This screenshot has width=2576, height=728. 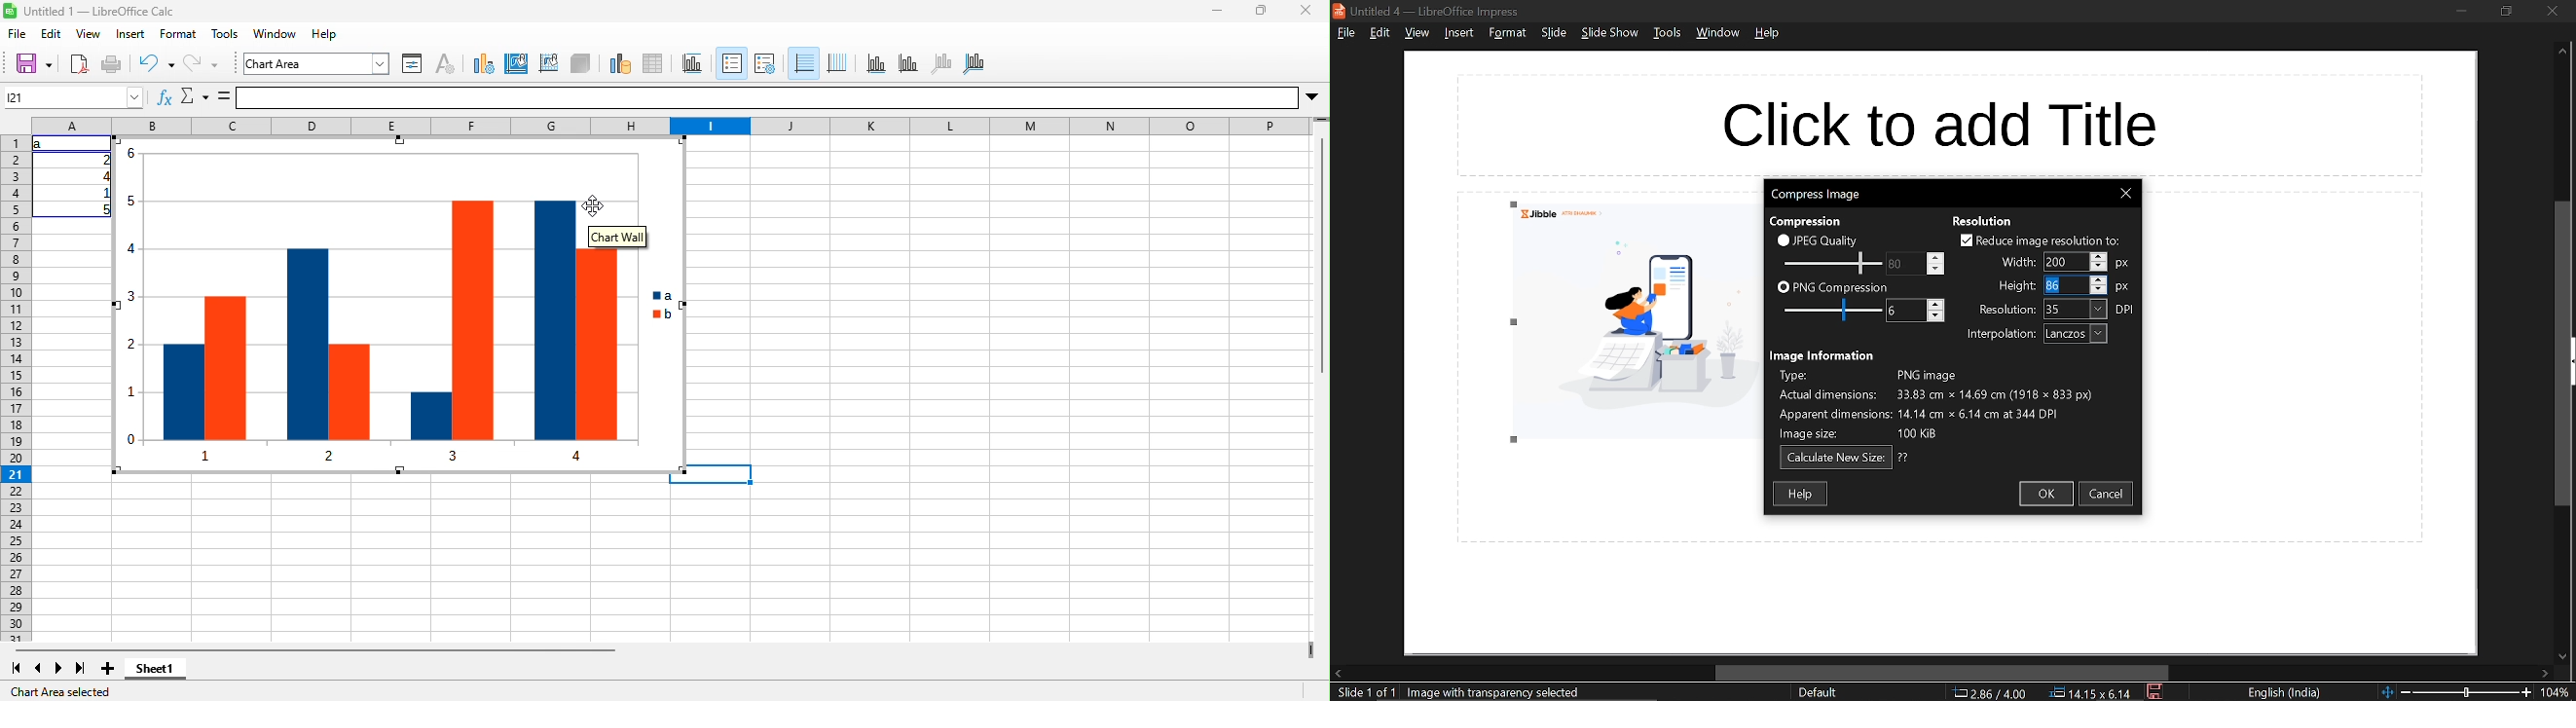 I want to click on previous sheet, so click(x=37, y=668).